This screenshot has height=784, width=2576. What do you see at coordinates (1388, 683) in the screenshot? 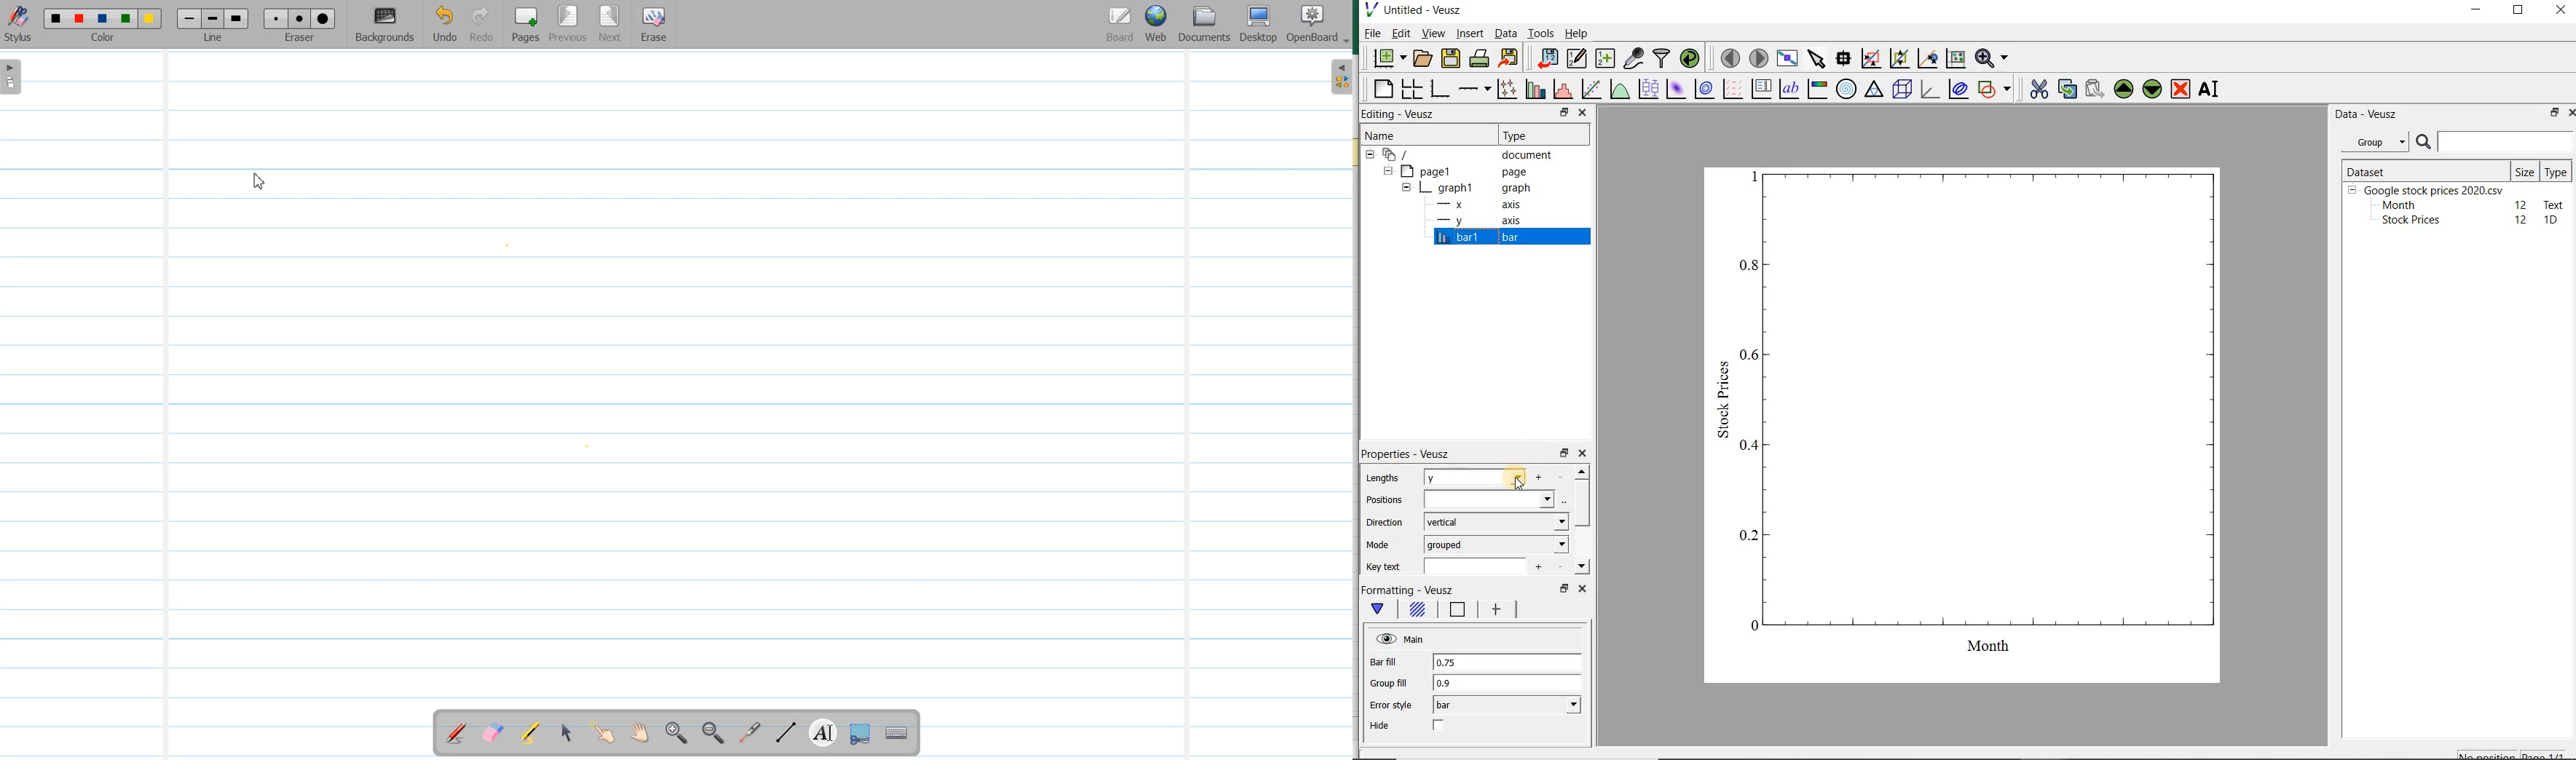
I see `Group fill` at bounding box center [1388, 683].